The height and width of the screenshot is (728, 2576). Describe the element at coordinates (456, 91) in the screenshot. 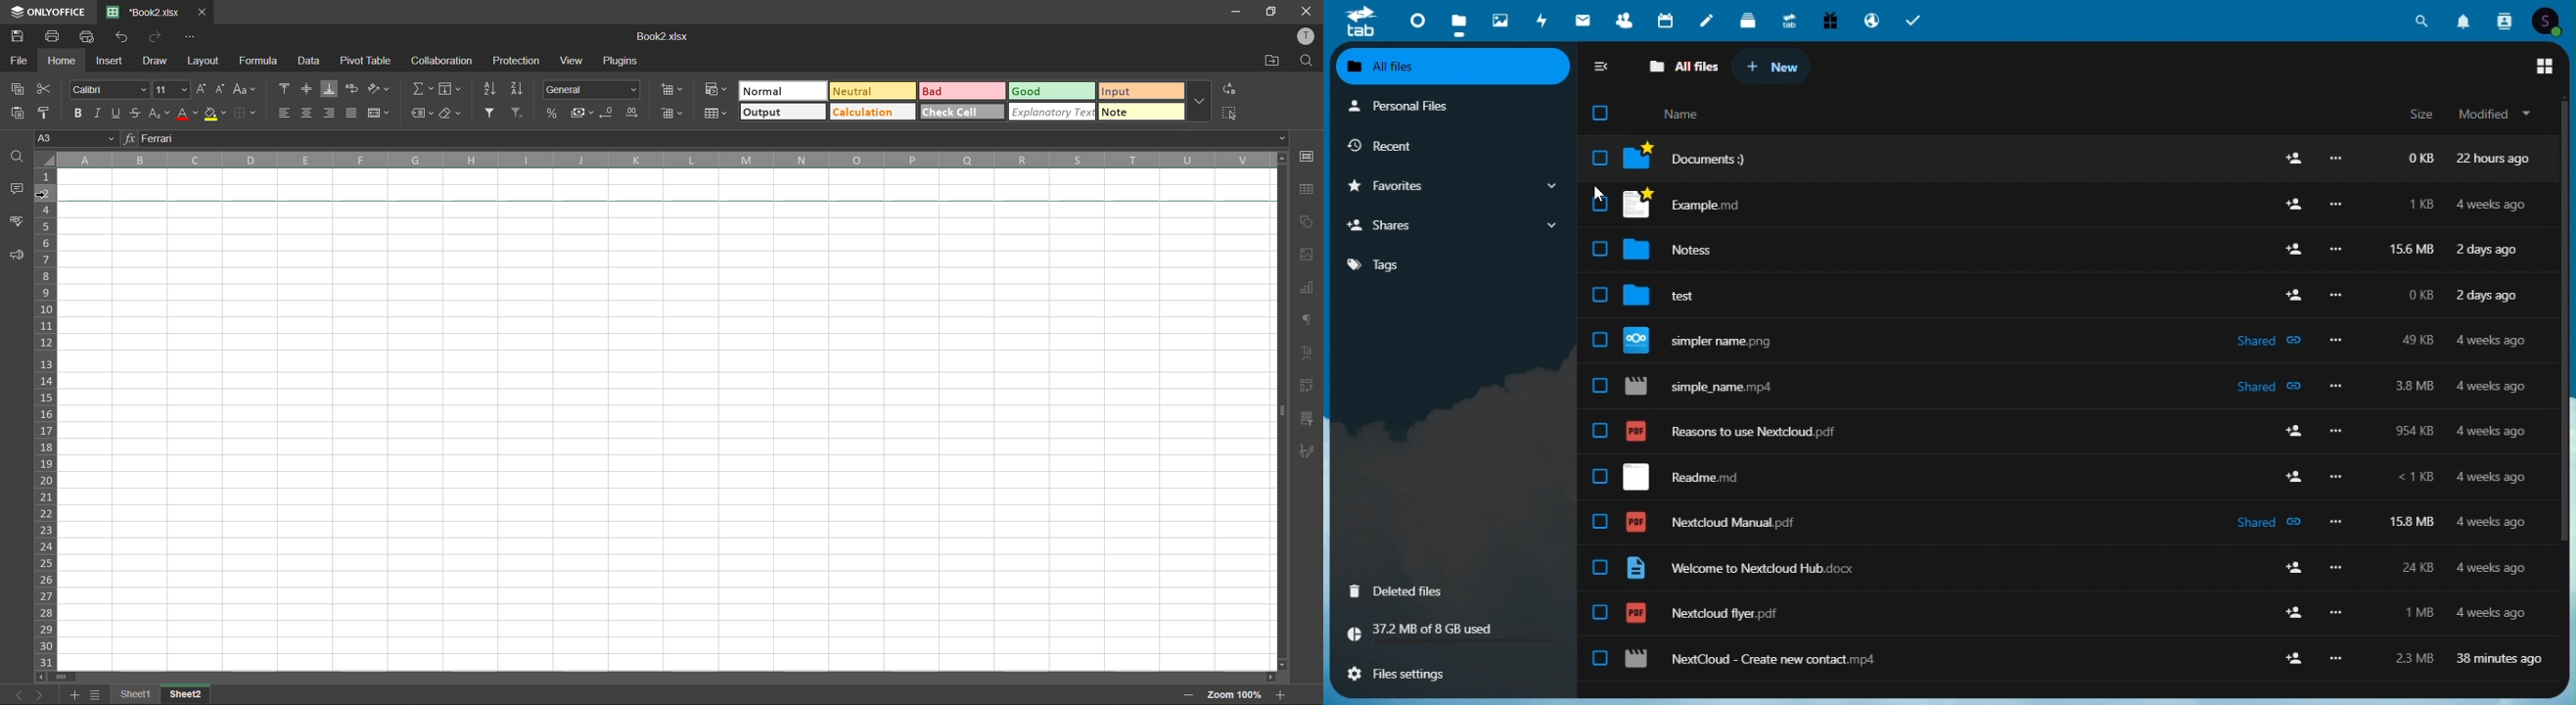

I see `fields` at that location.